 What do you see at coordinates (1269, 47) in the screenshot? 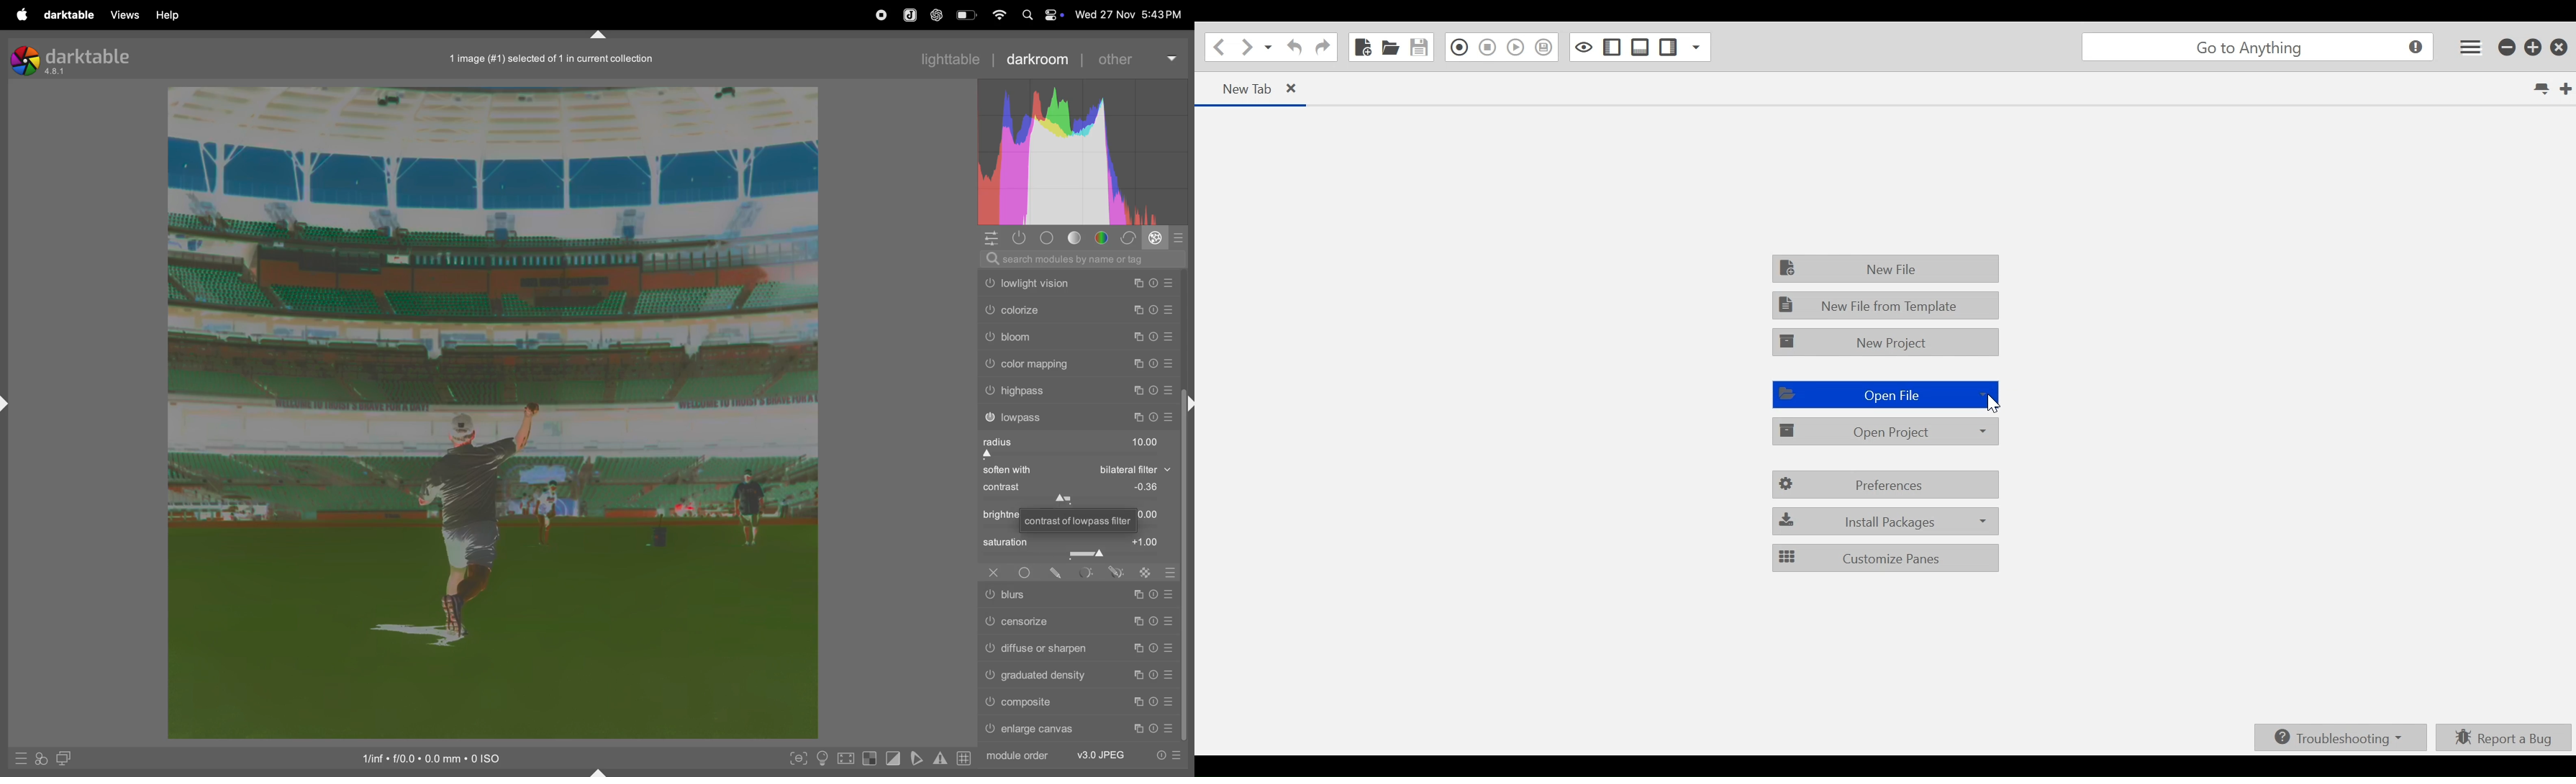
I see `Recent LOcations` at bounding box center [1269, 47].